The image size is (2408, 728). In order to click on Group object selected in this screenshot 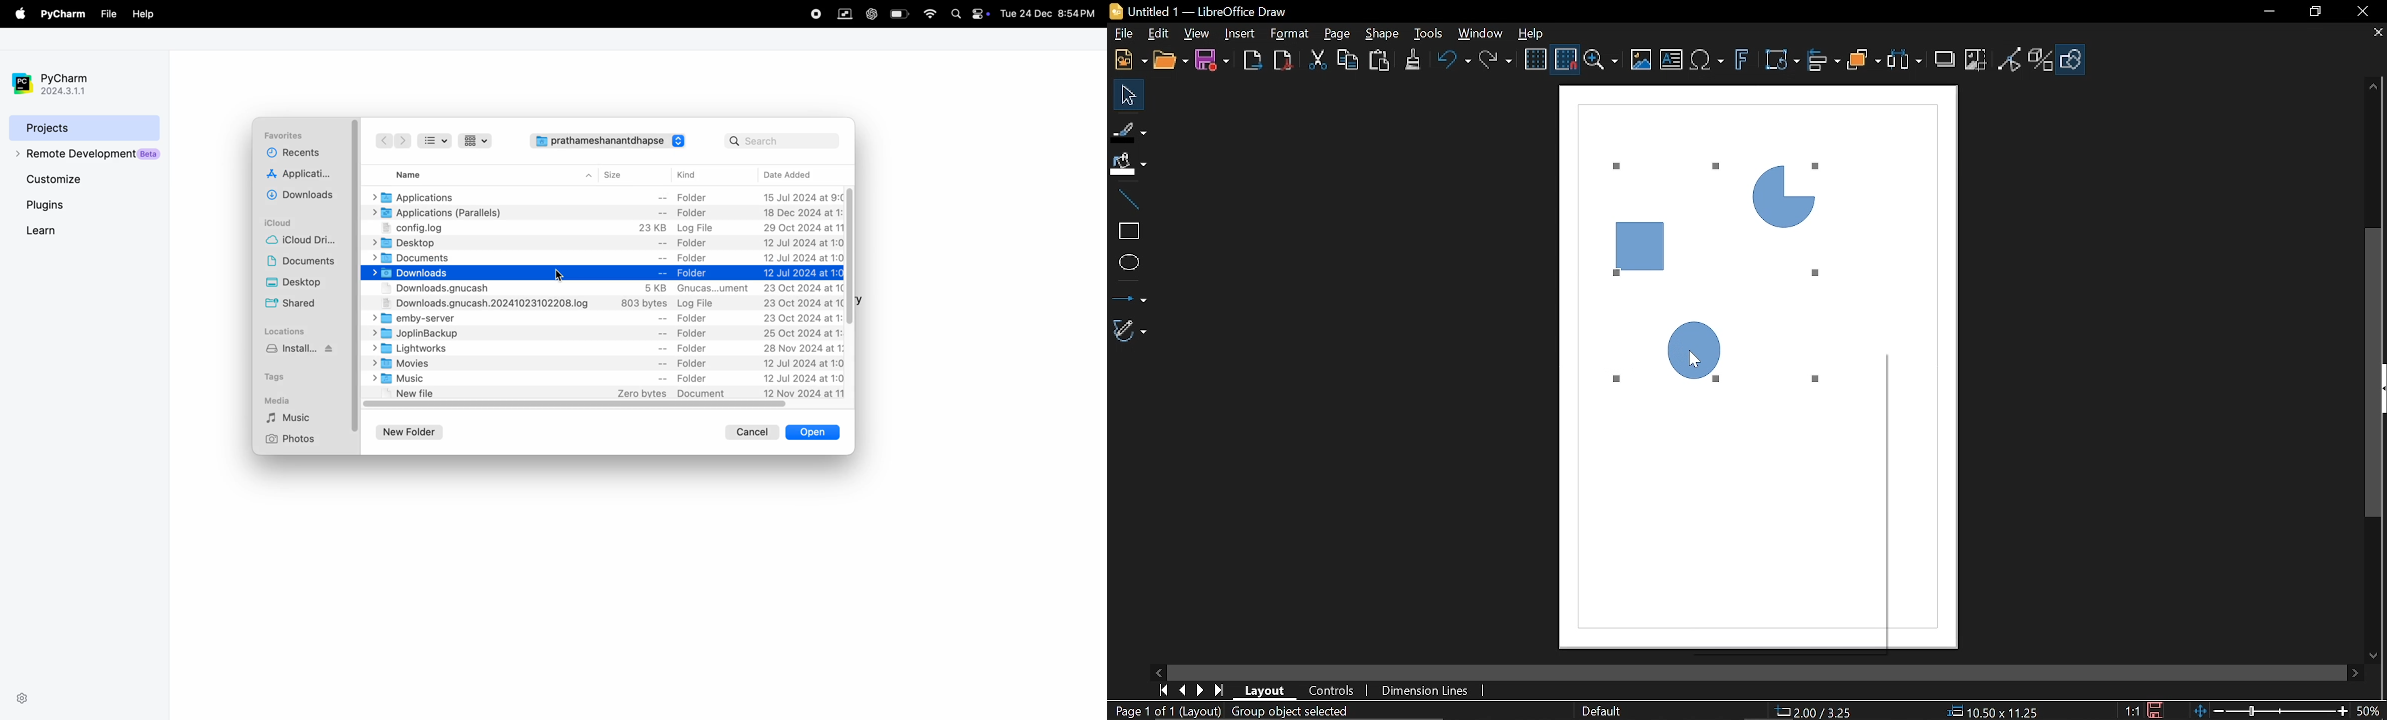, I will do `click(1300, 711)`.